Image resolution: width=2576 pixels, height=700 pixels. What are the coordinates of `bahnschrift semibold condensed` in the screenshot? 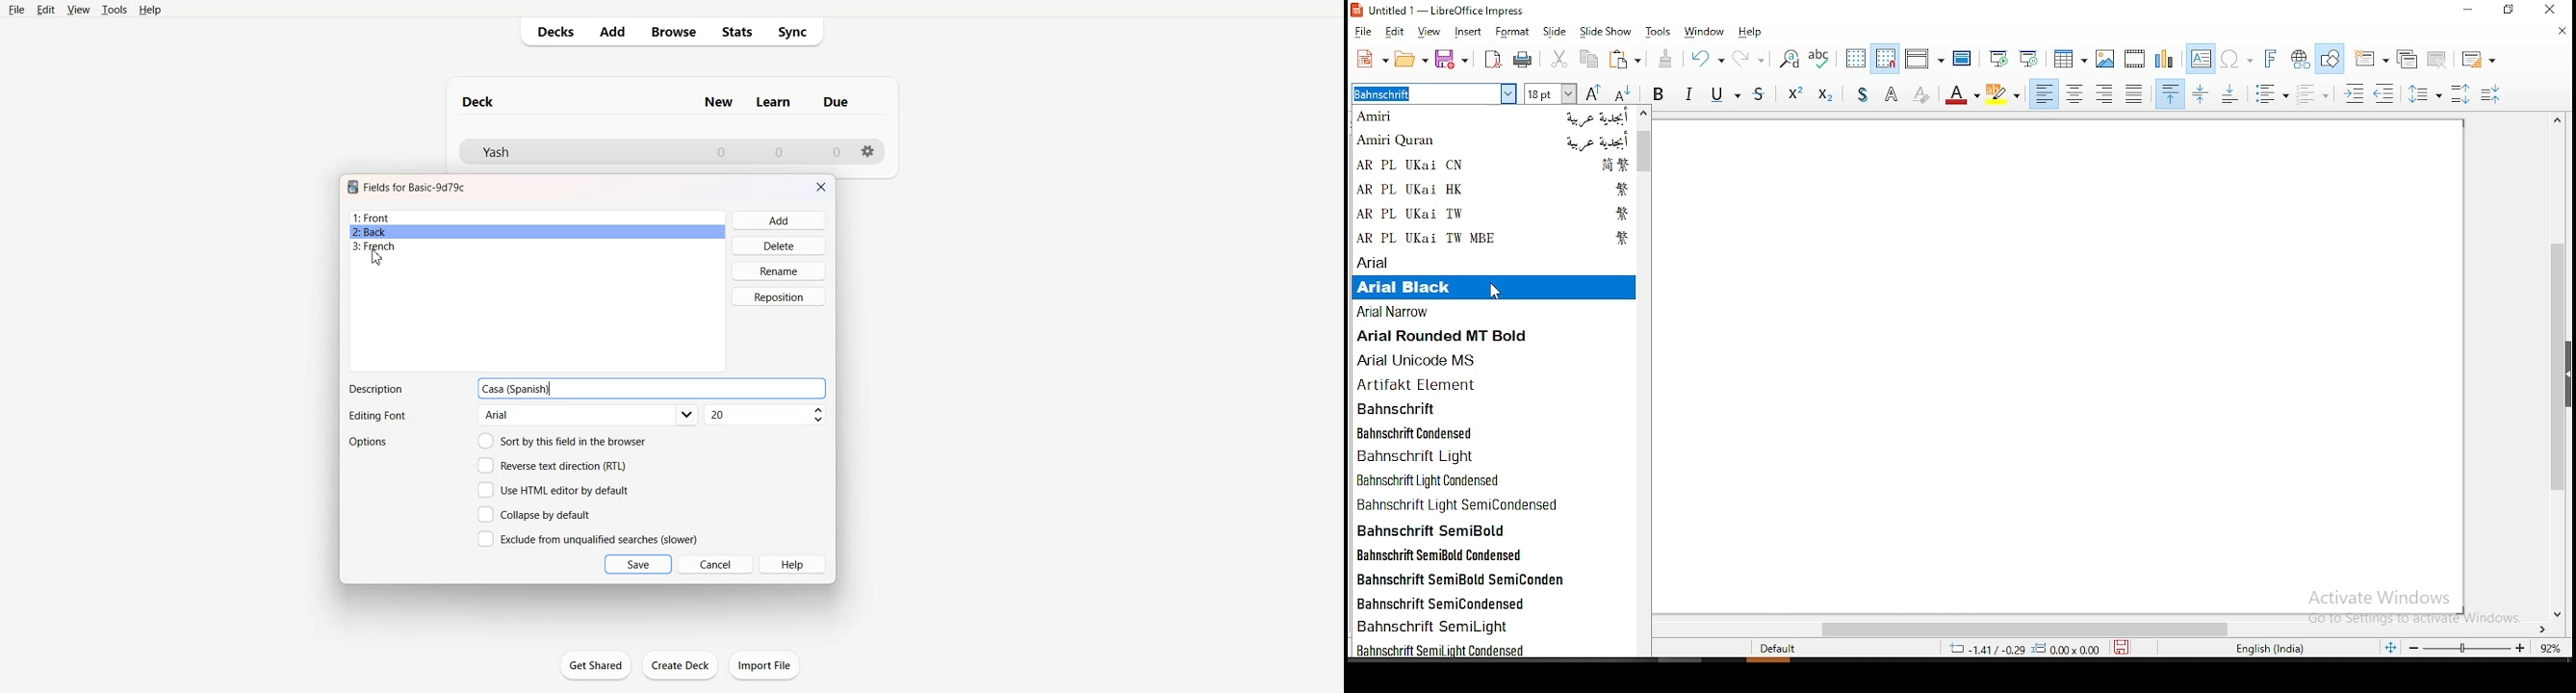 It's located at (1493, 554).